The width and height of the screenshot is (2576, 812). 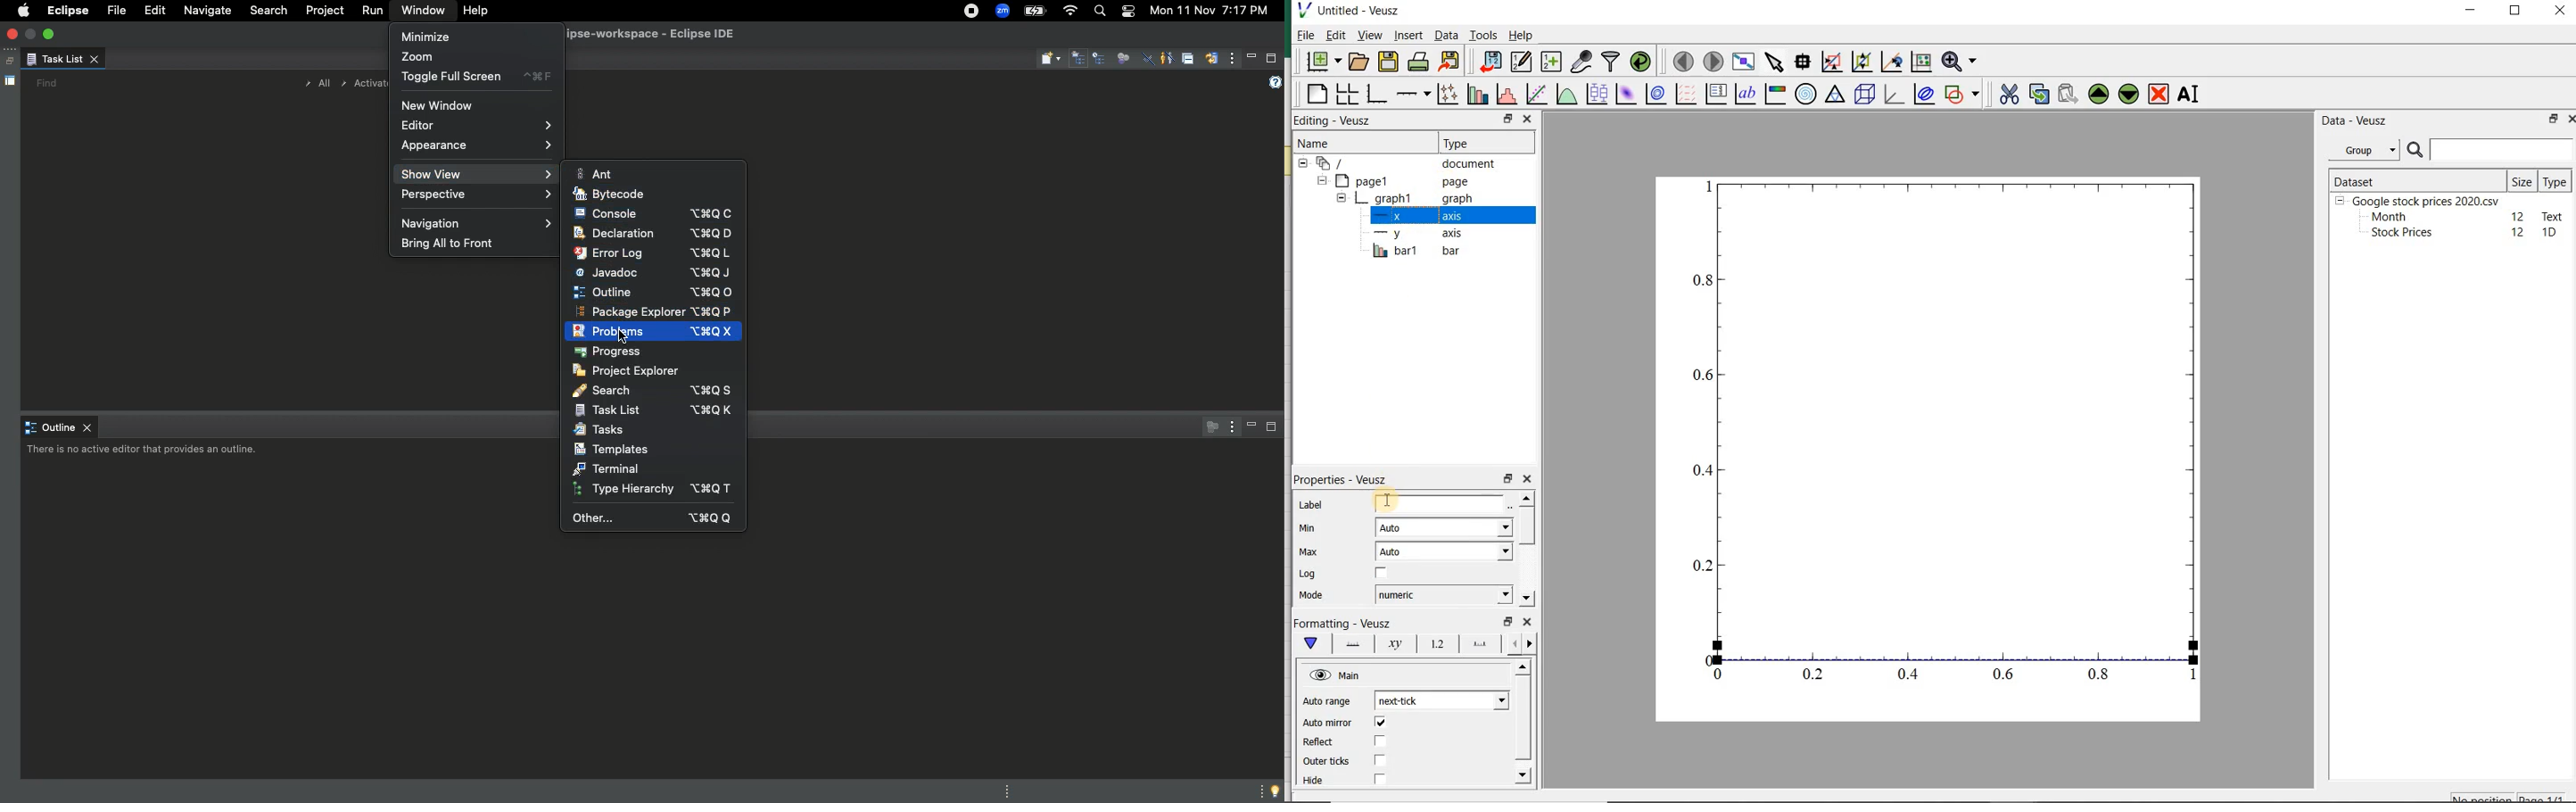 I want to click on plot a function, so click(x=1565, y=95).